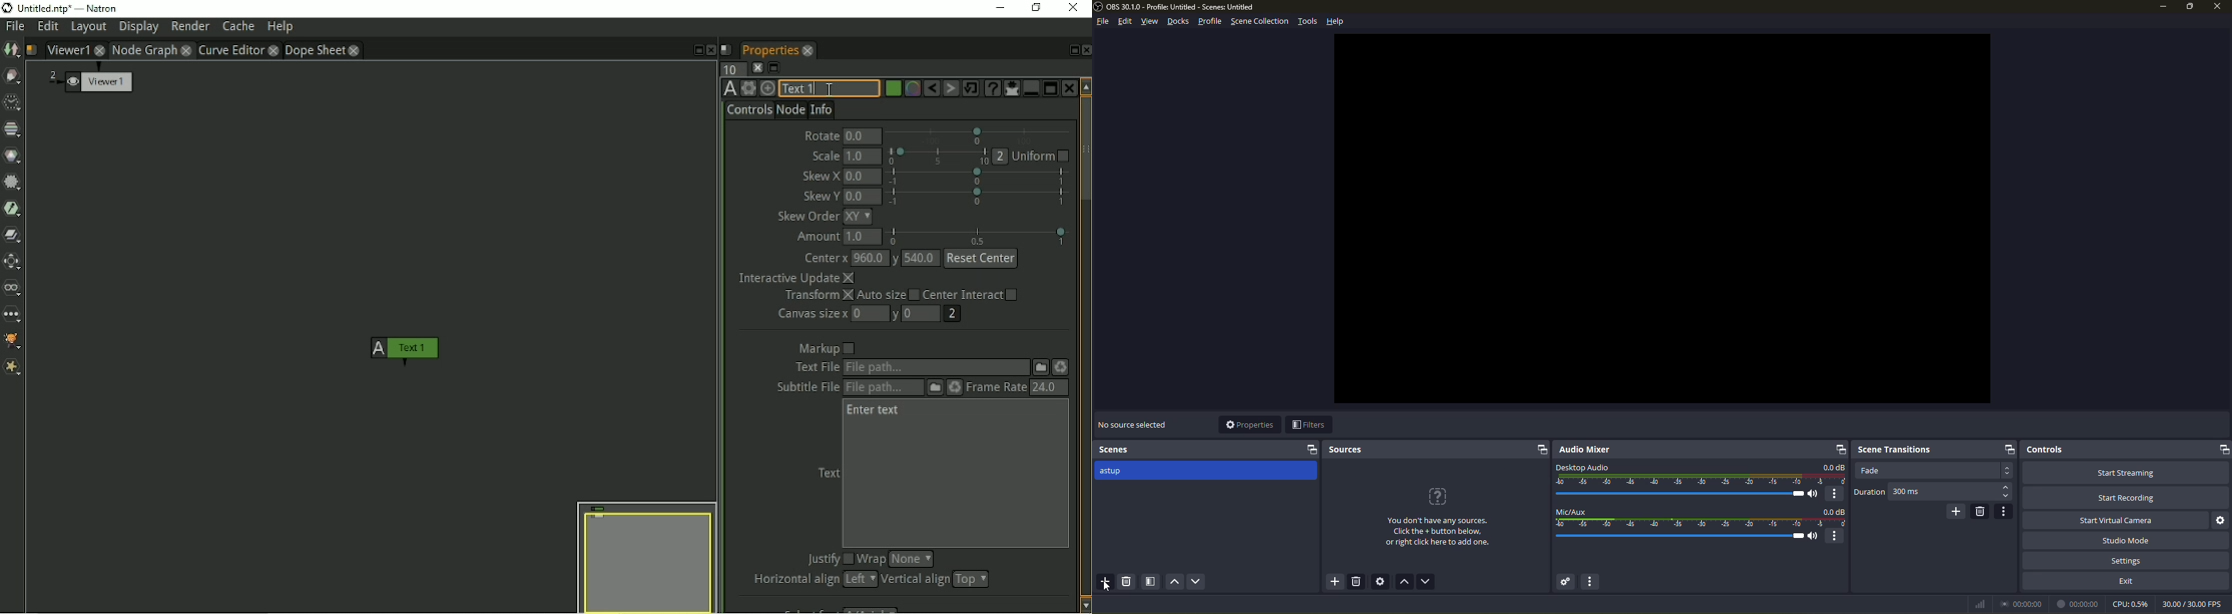  What do you see at coordinates (1958, 511) in the screenshot?
I see `add configurable transition` at bounding box center [1958, 511].